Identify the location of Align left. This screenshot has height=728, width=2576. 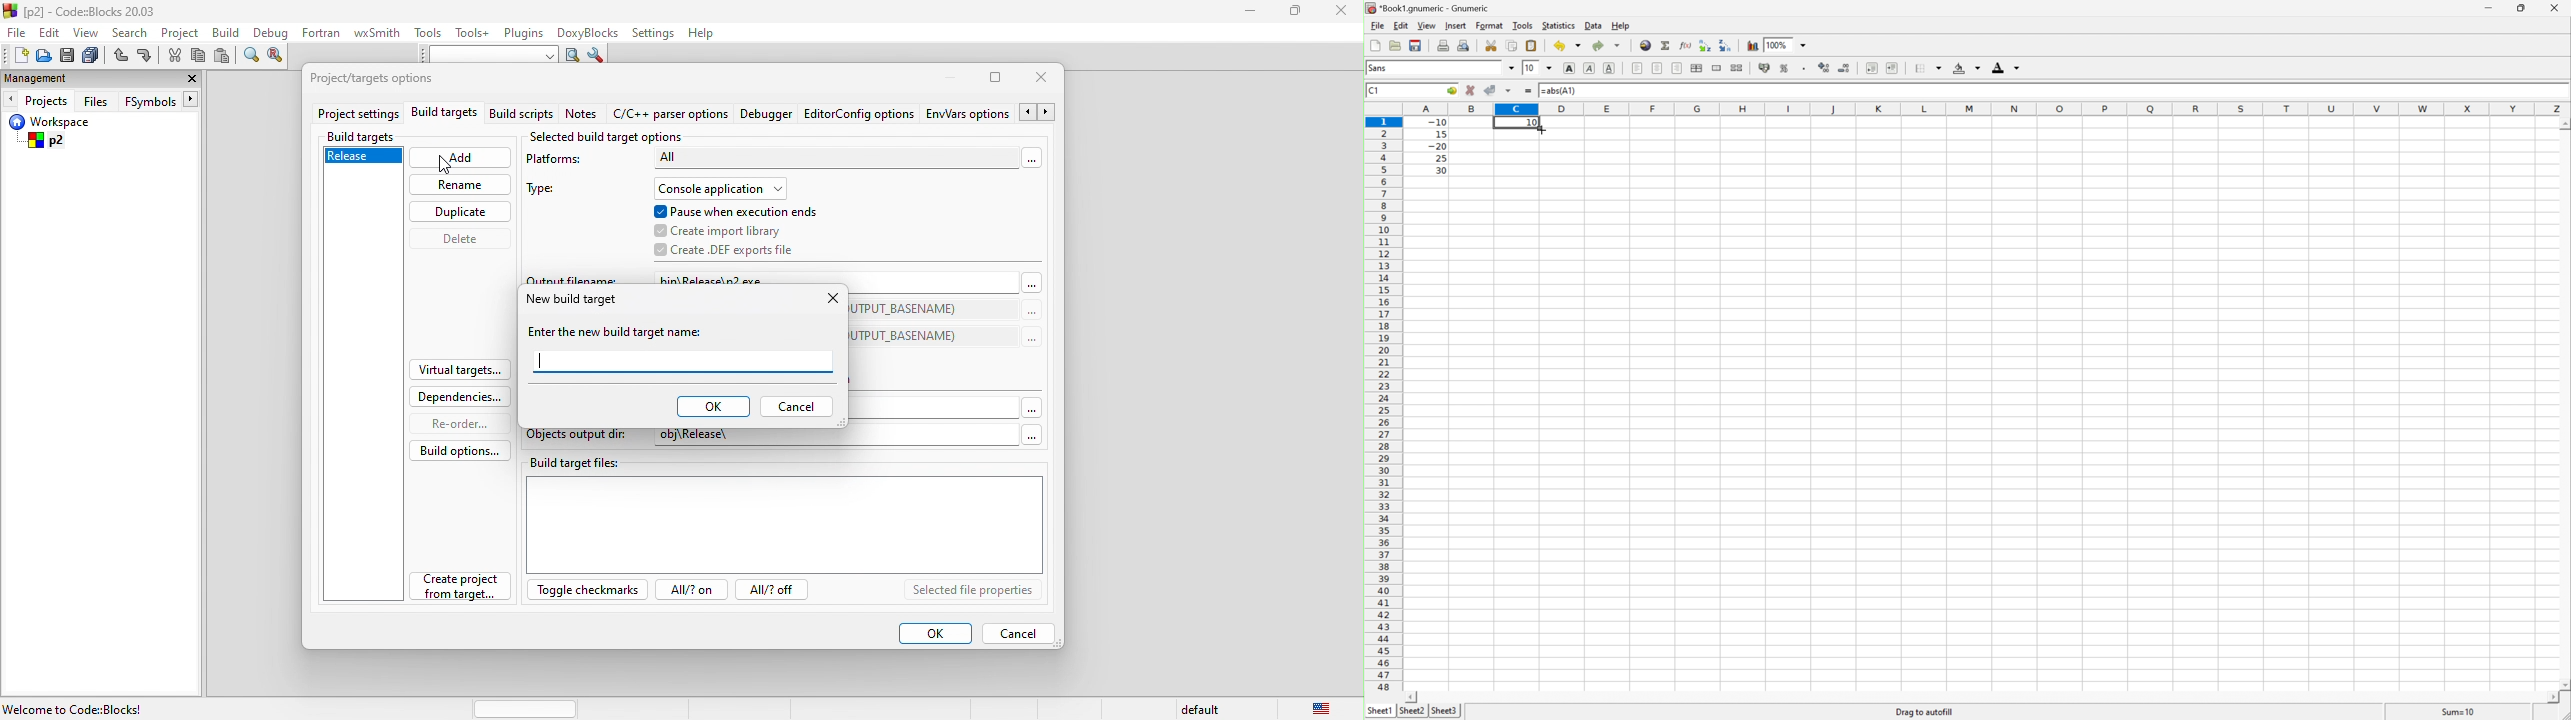
(1637, 67).